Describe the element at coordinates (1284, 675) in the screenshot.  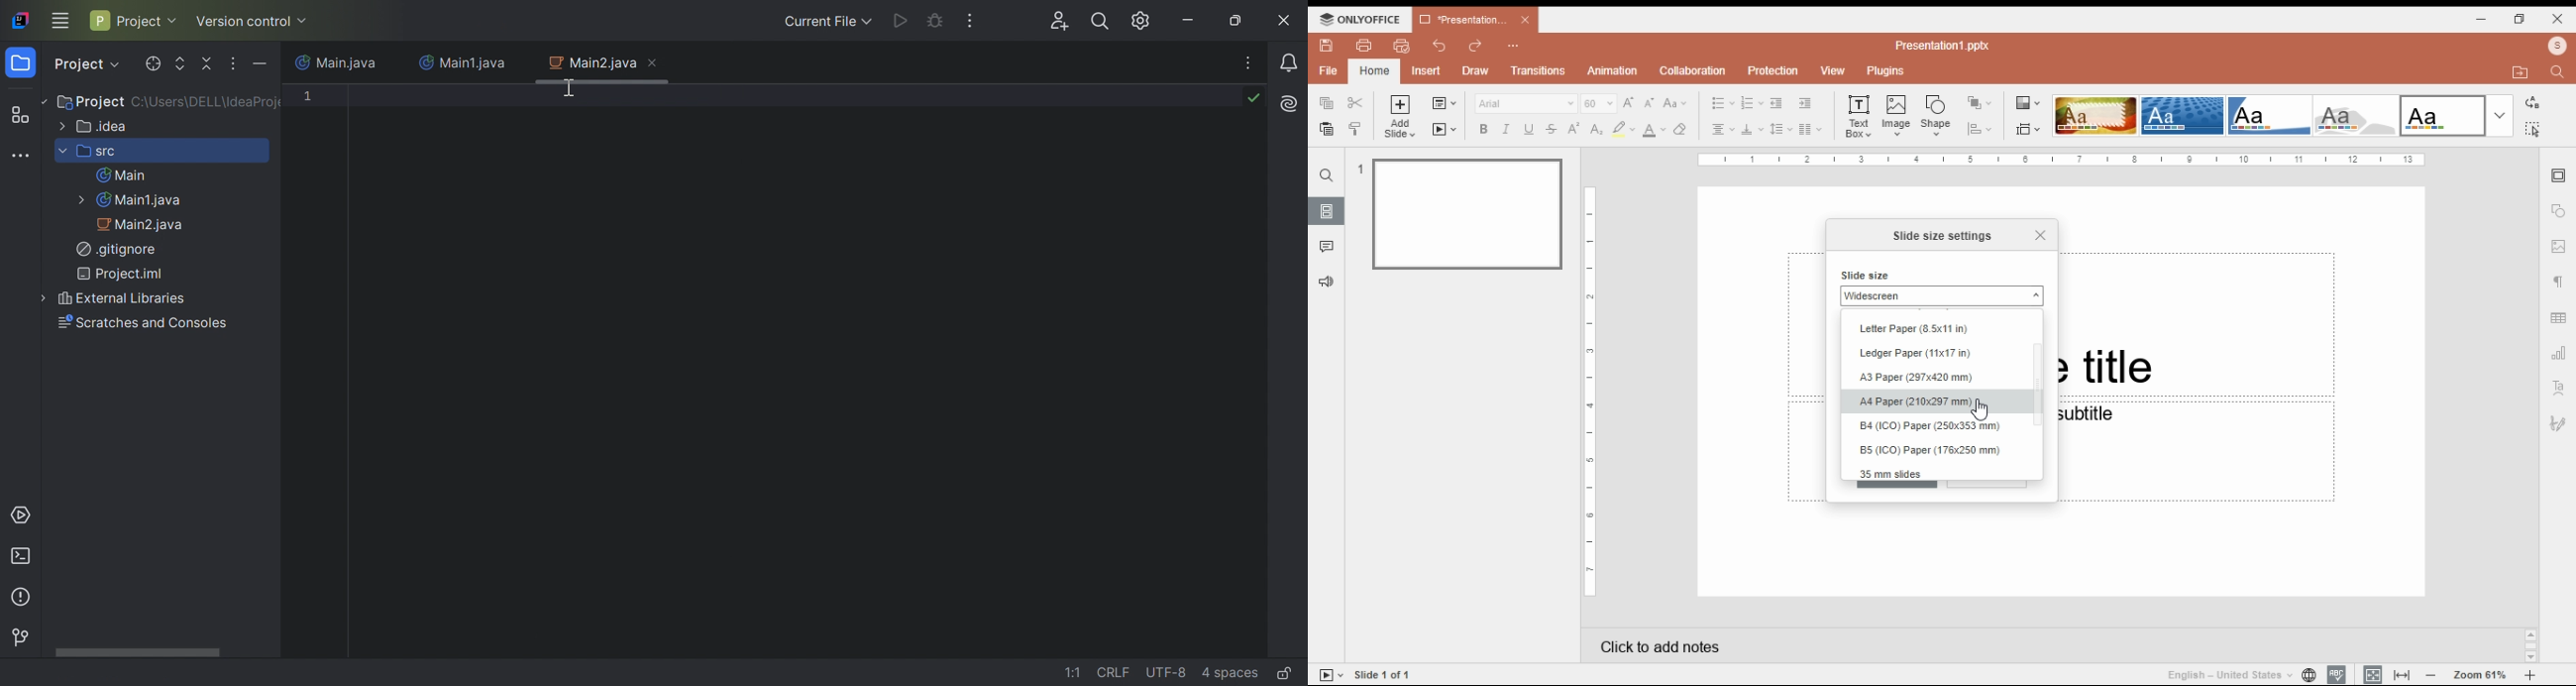
I see `Make file read-only` at that location.